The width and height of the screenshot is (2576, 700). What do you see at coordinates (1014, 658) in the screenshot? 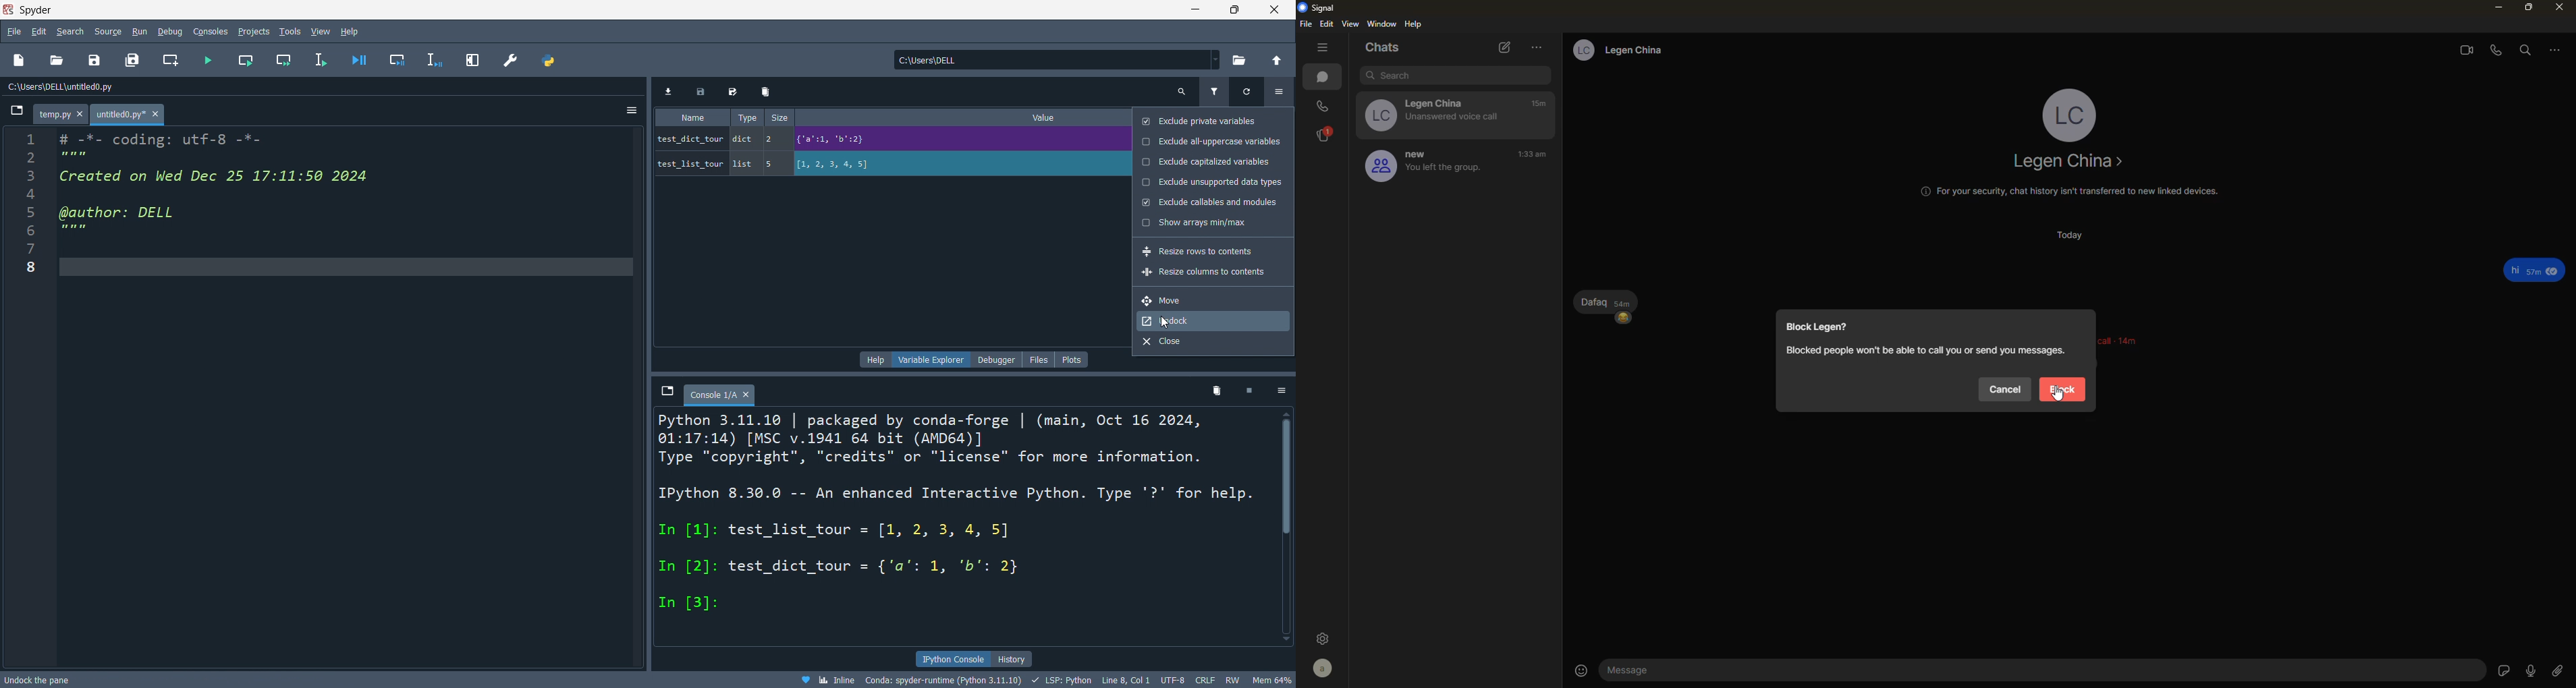
I see `history` at bounding box center [1014, 658].